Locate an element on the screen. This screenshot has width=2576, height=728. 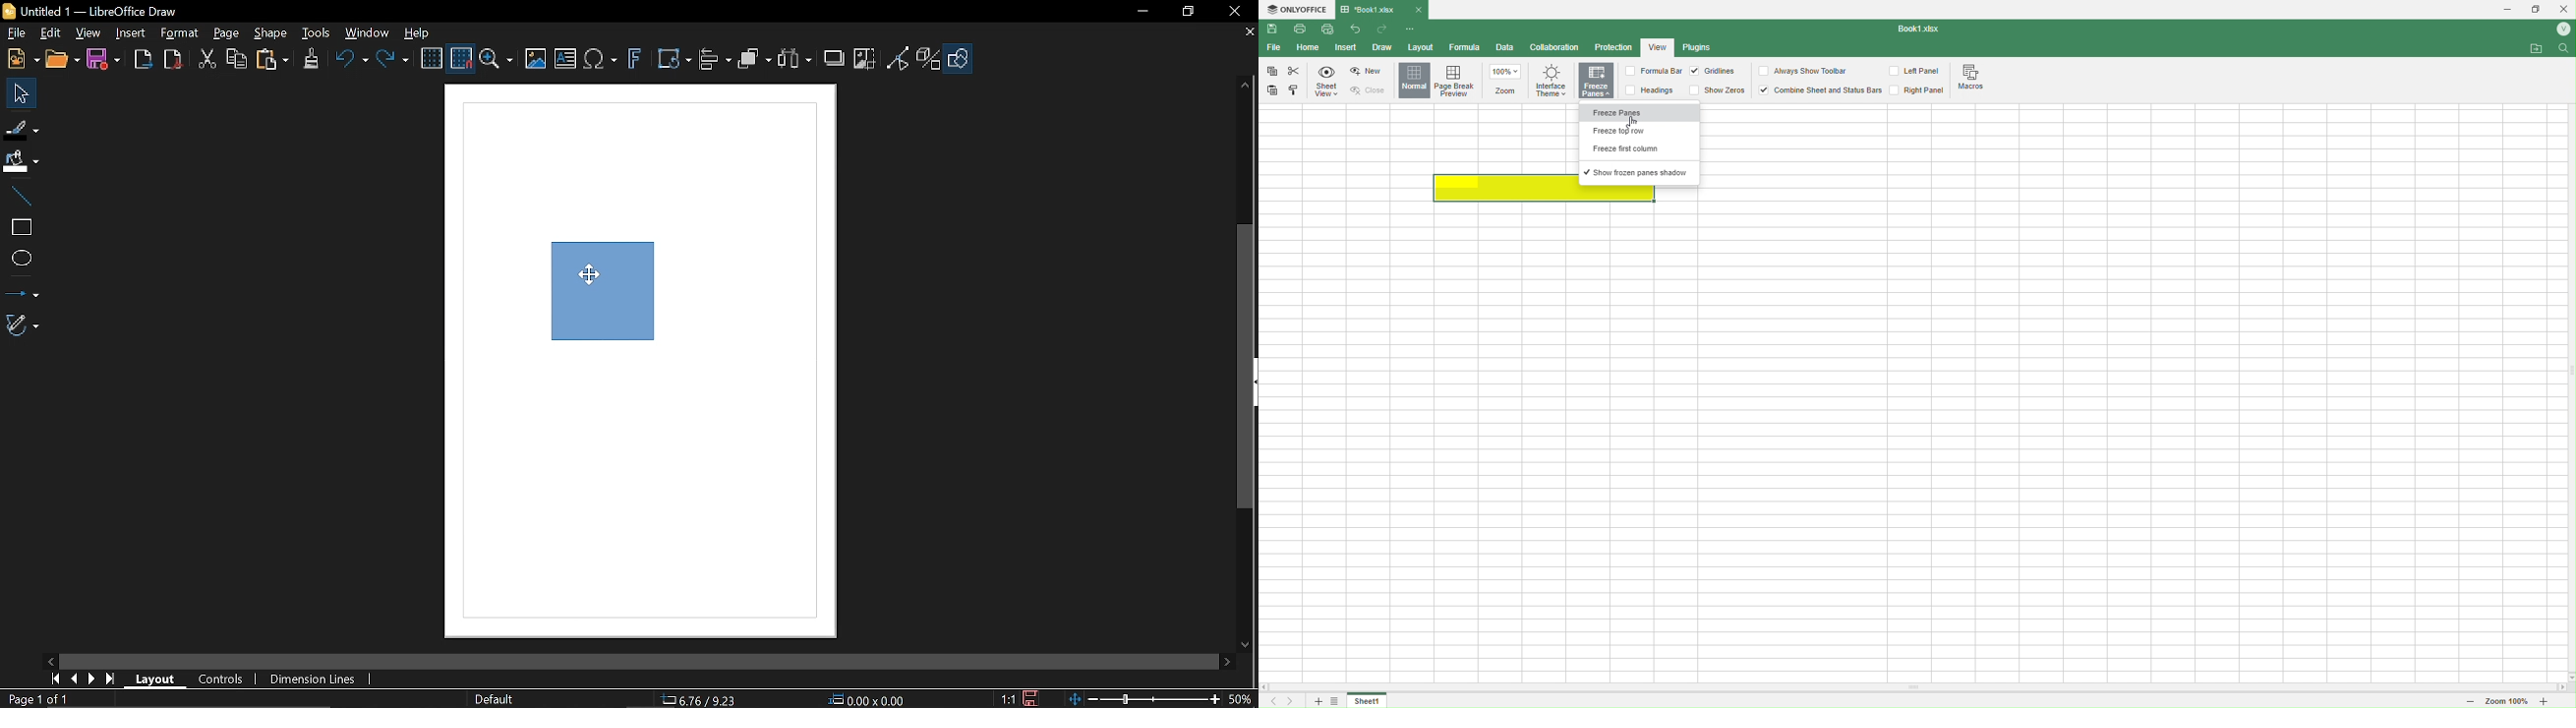
Paste is located at coordinates (1274, 89).